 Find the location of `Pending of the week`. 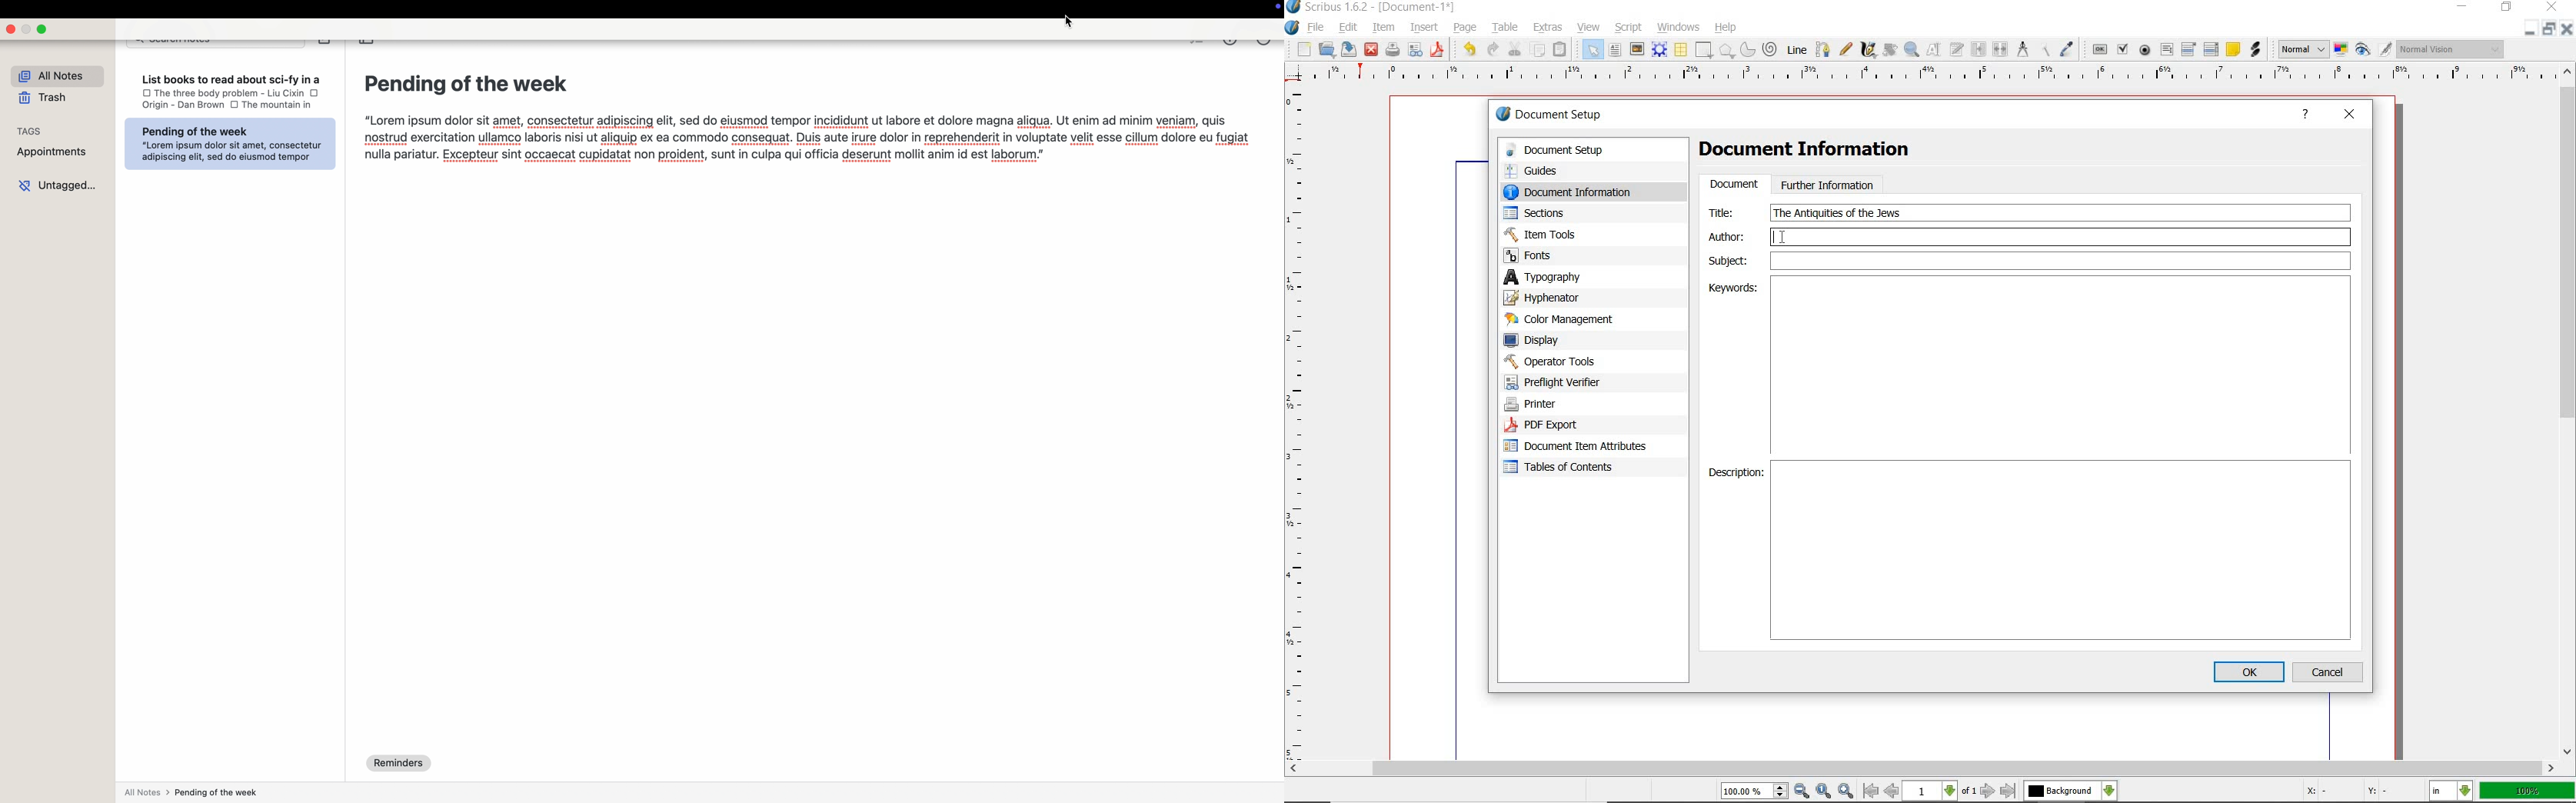

Pending of the week is located at coordinates (465, 84).